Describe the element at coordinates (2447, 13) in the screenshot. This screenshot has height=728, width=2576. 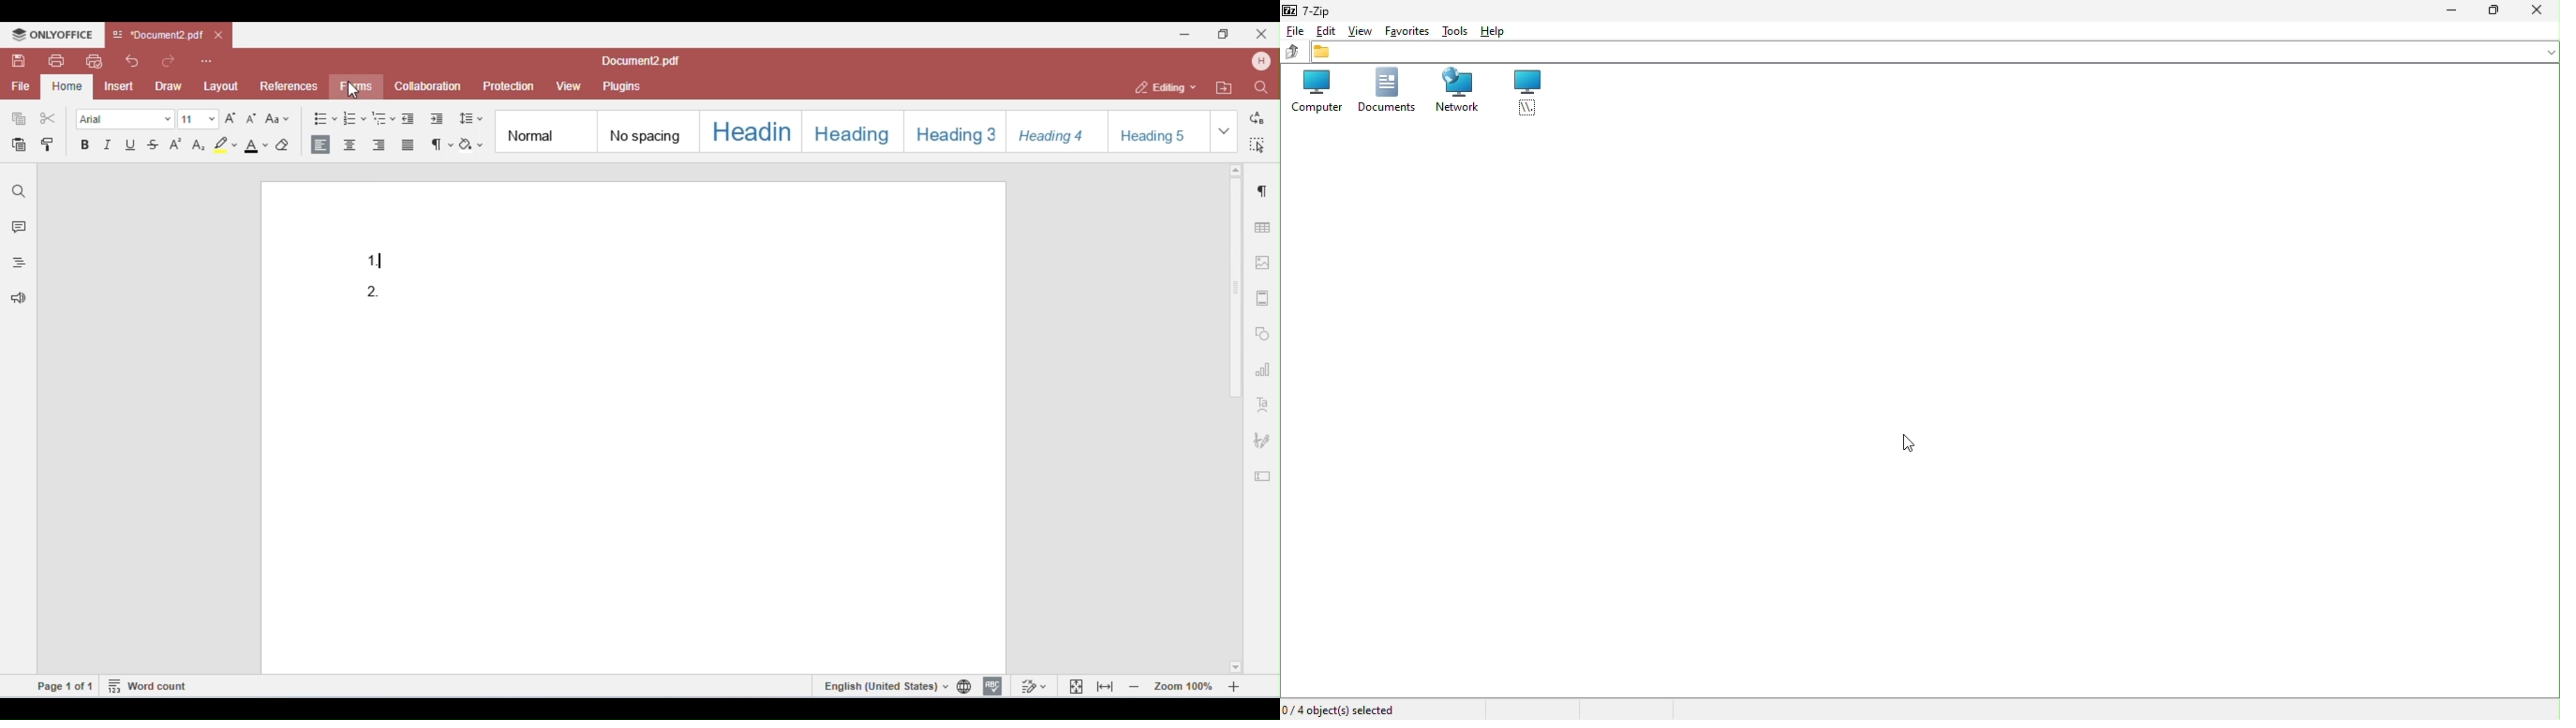
I see `Minimize` at that location.